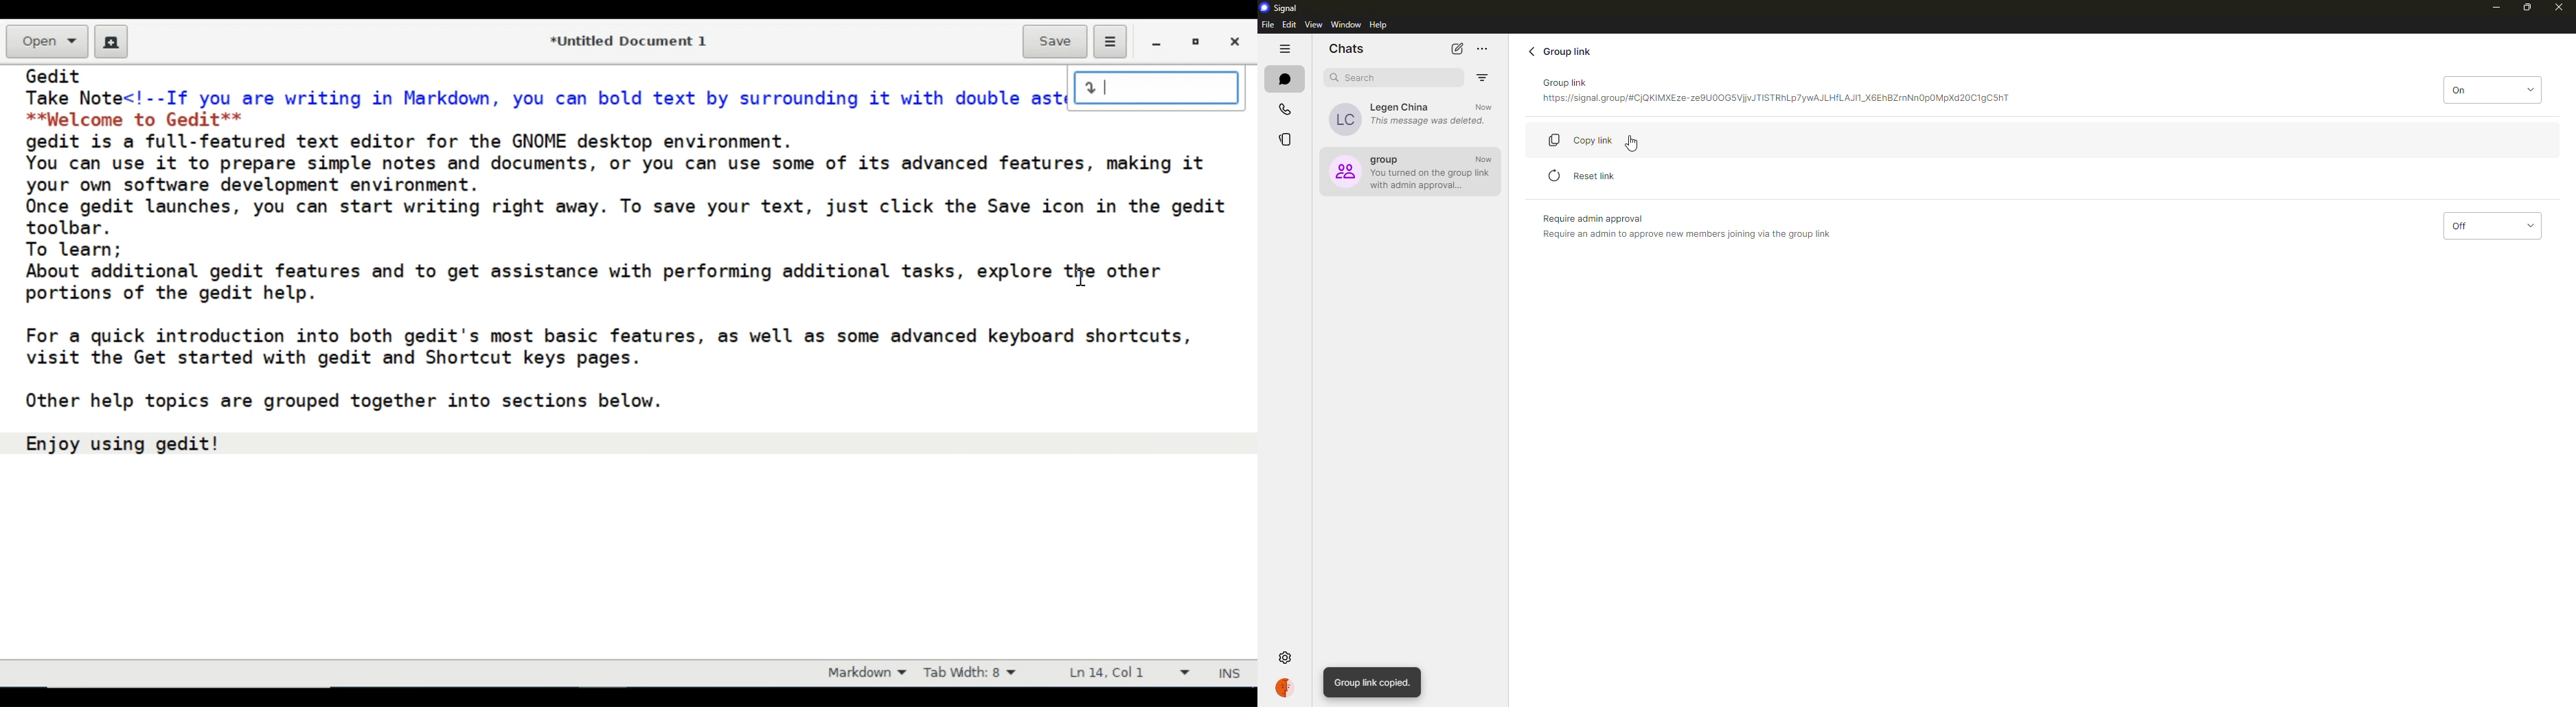  What do you see at coordinates (1284, 141) in the screenshot?
I see `stories` at bounding box center [1284, 141].